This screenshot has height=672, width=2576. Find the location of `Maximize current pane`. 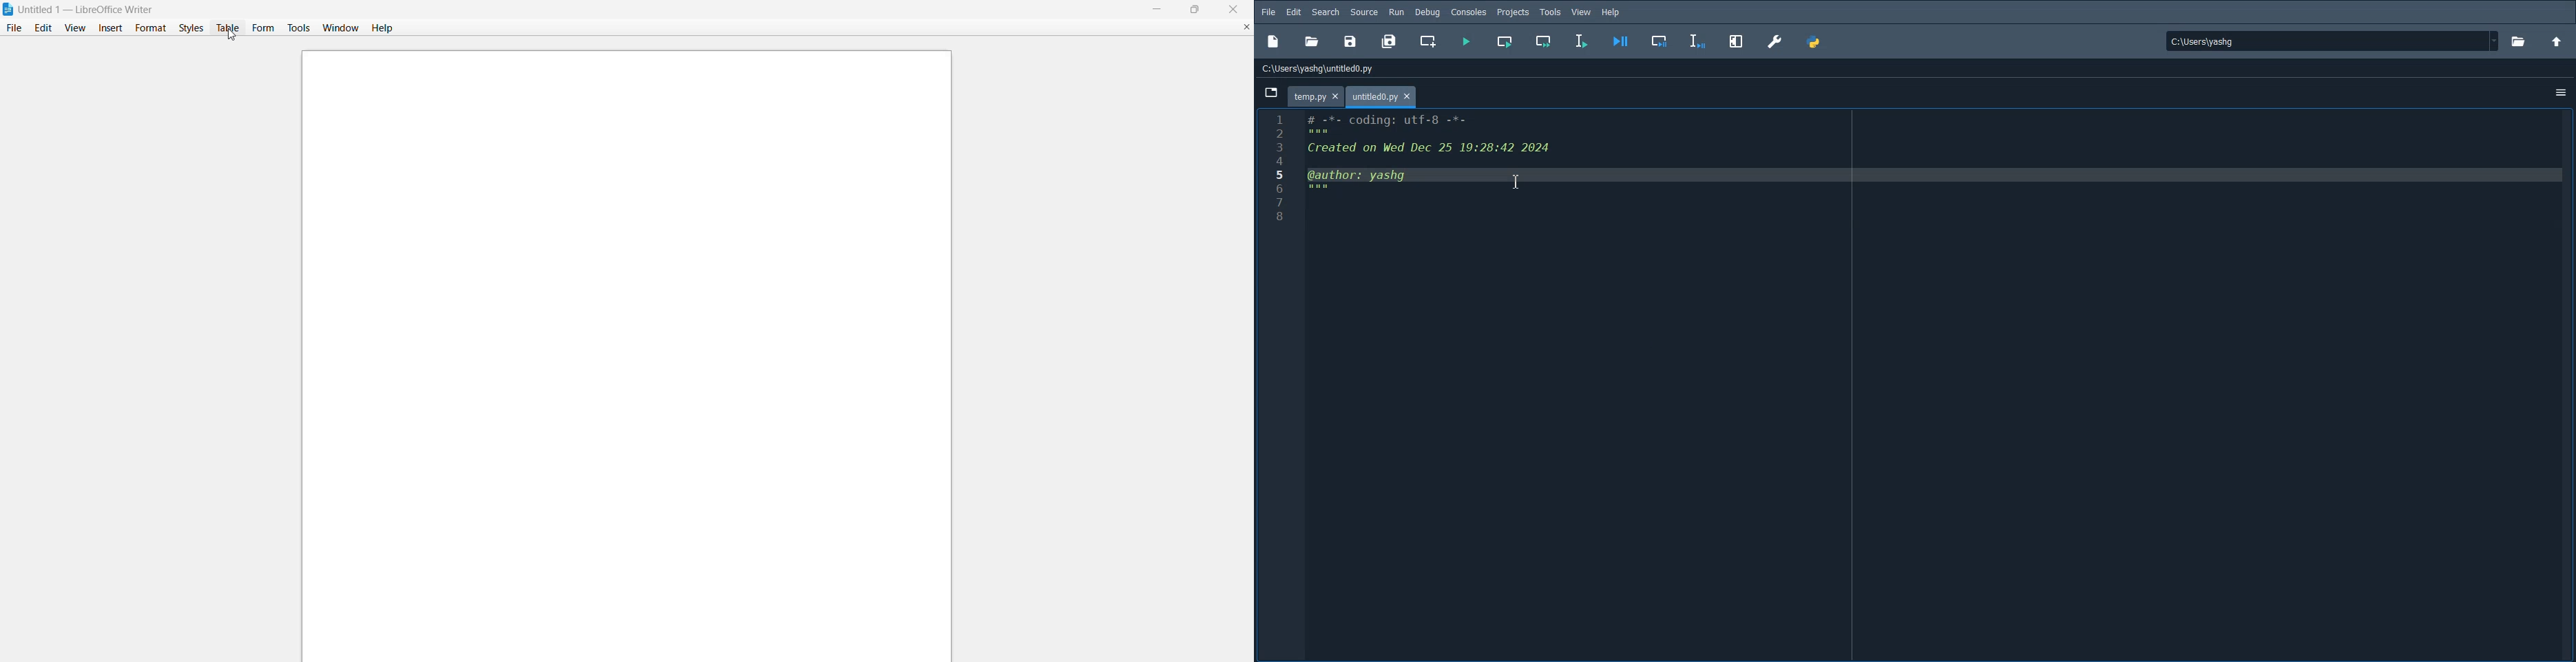

Maximize current pane is located at coordinates (1737, 43).